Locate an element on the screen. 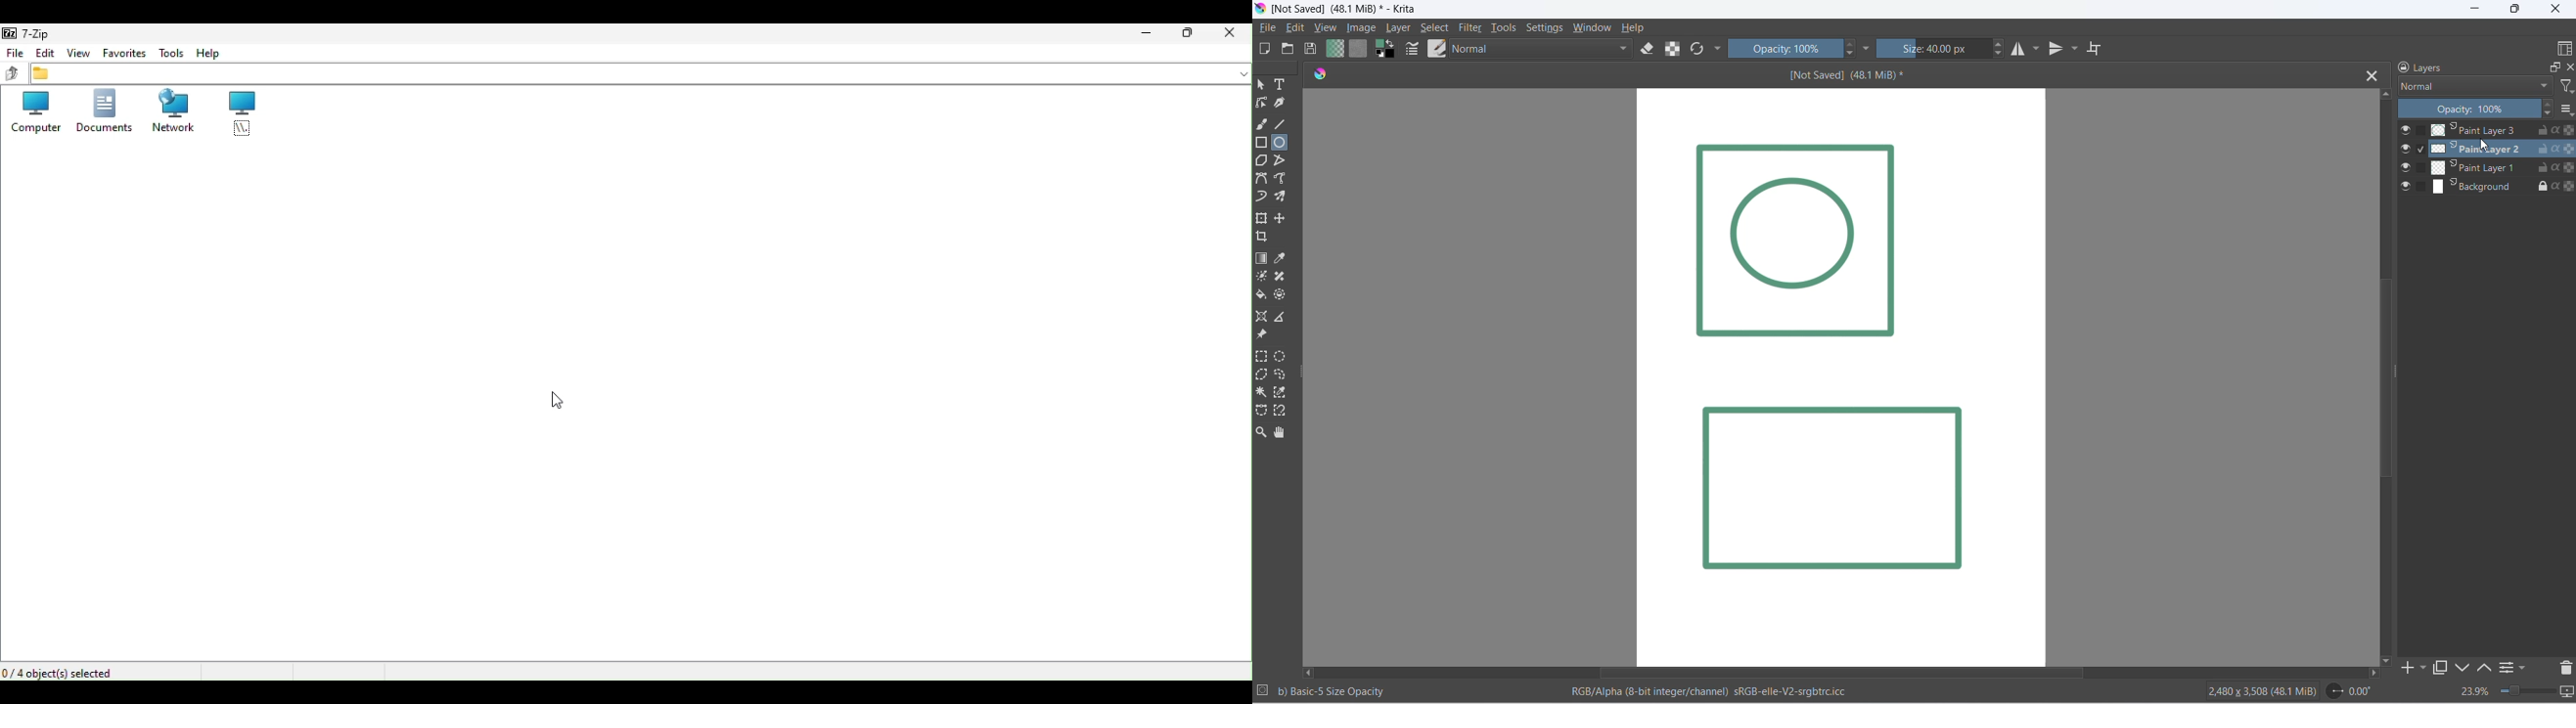 The width and height of the screenshot is (2576, 728). zoom percent is located at coordinates (2475, 692).